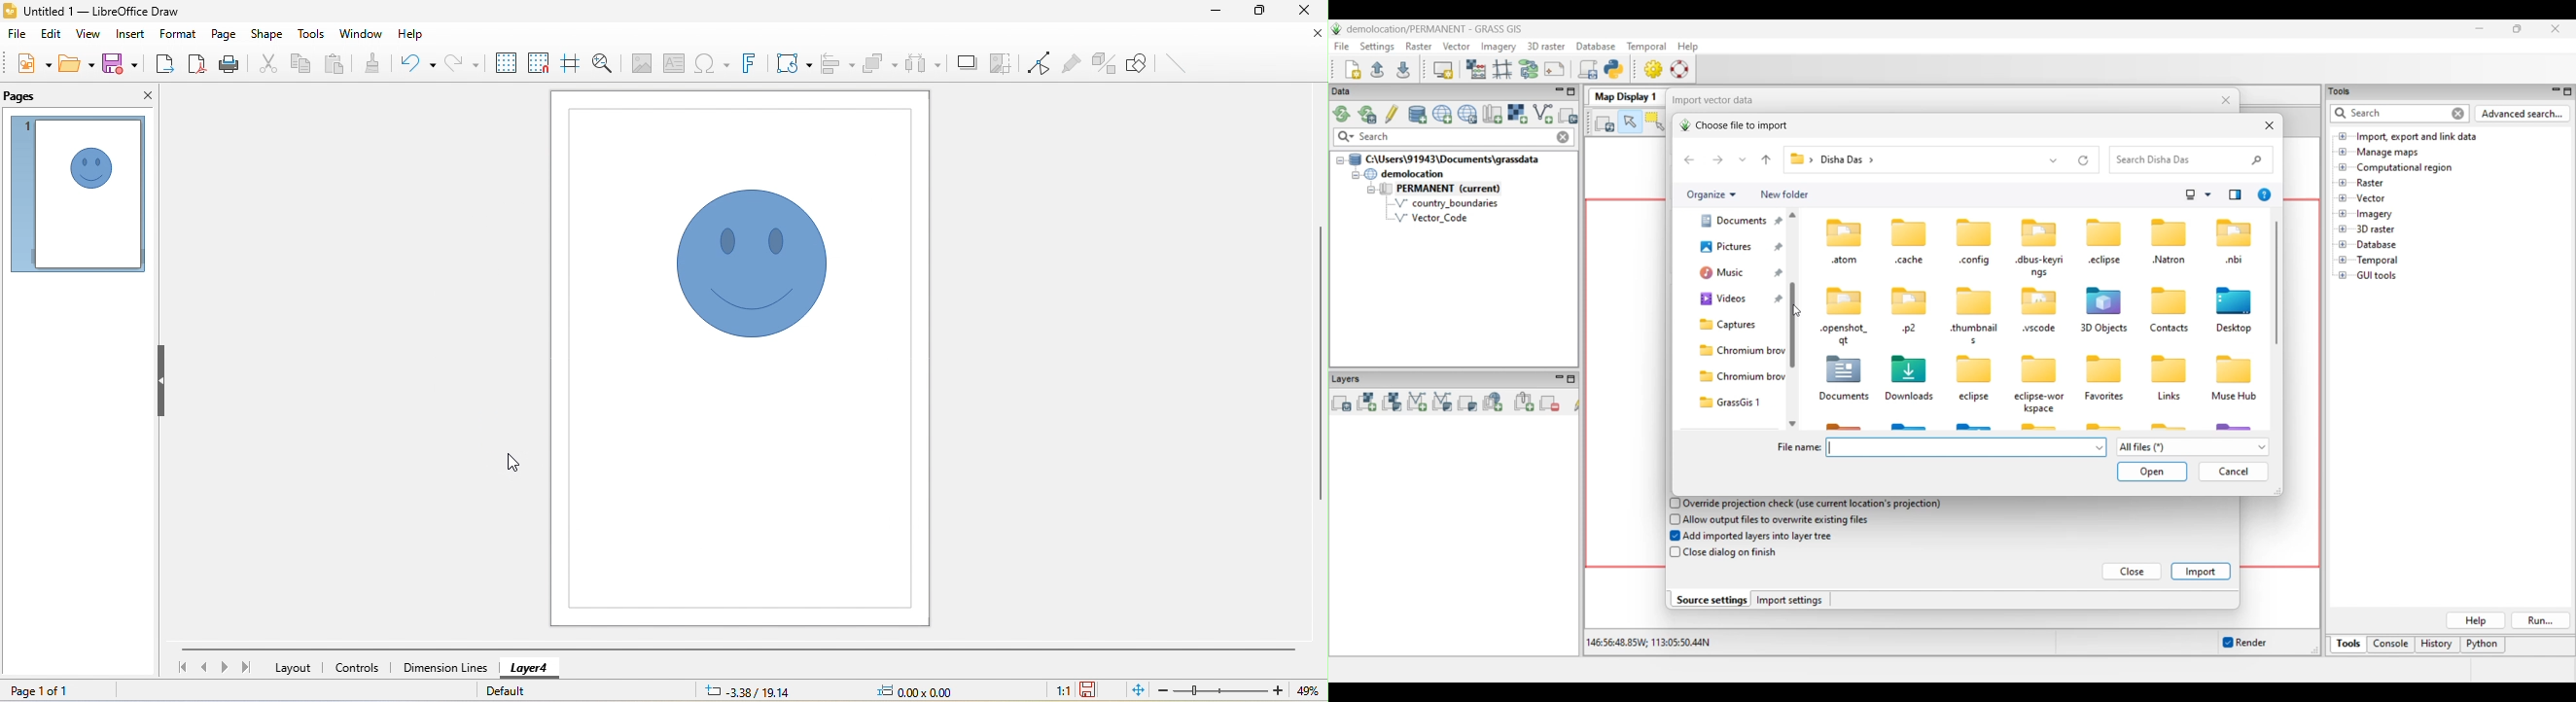 This screenshot has width=2576, height=728. I want to click on maximize, so click(1258, 14).